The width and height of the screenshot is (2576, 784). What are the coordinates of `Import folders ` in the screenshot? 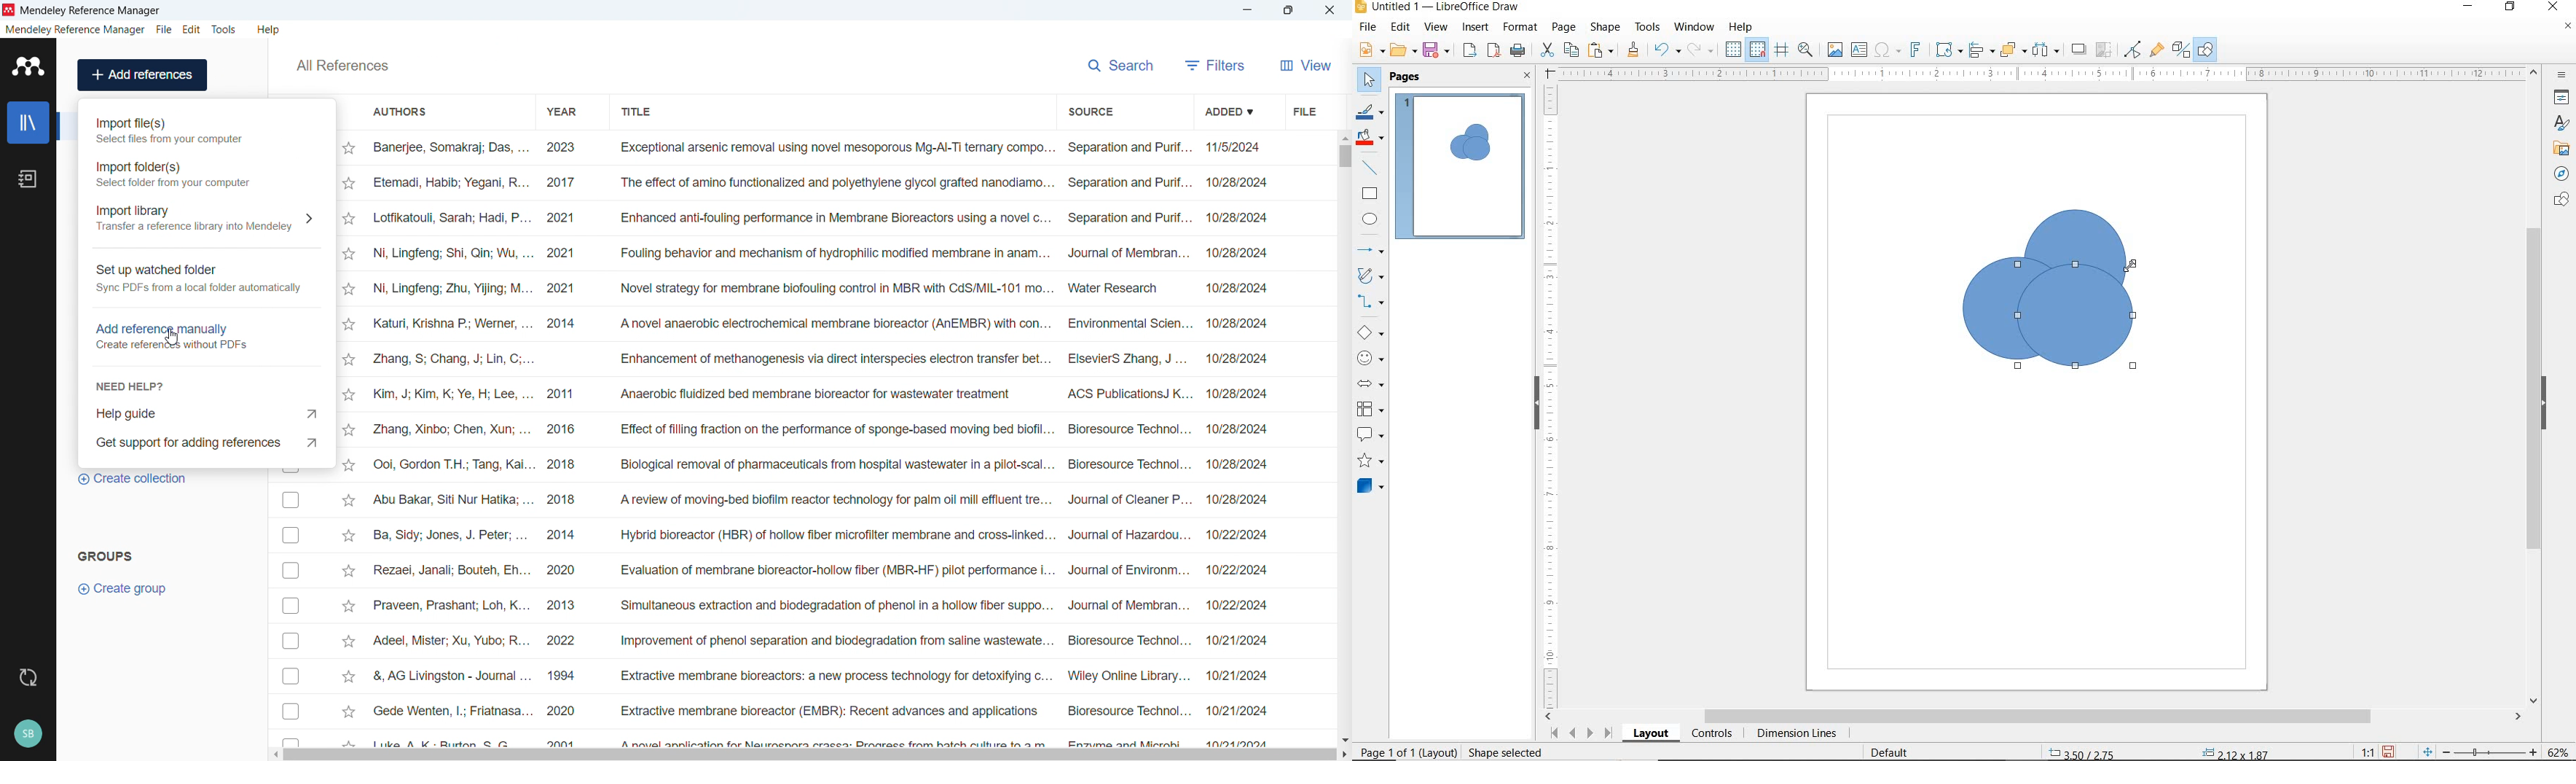 It's located at (206, 173).